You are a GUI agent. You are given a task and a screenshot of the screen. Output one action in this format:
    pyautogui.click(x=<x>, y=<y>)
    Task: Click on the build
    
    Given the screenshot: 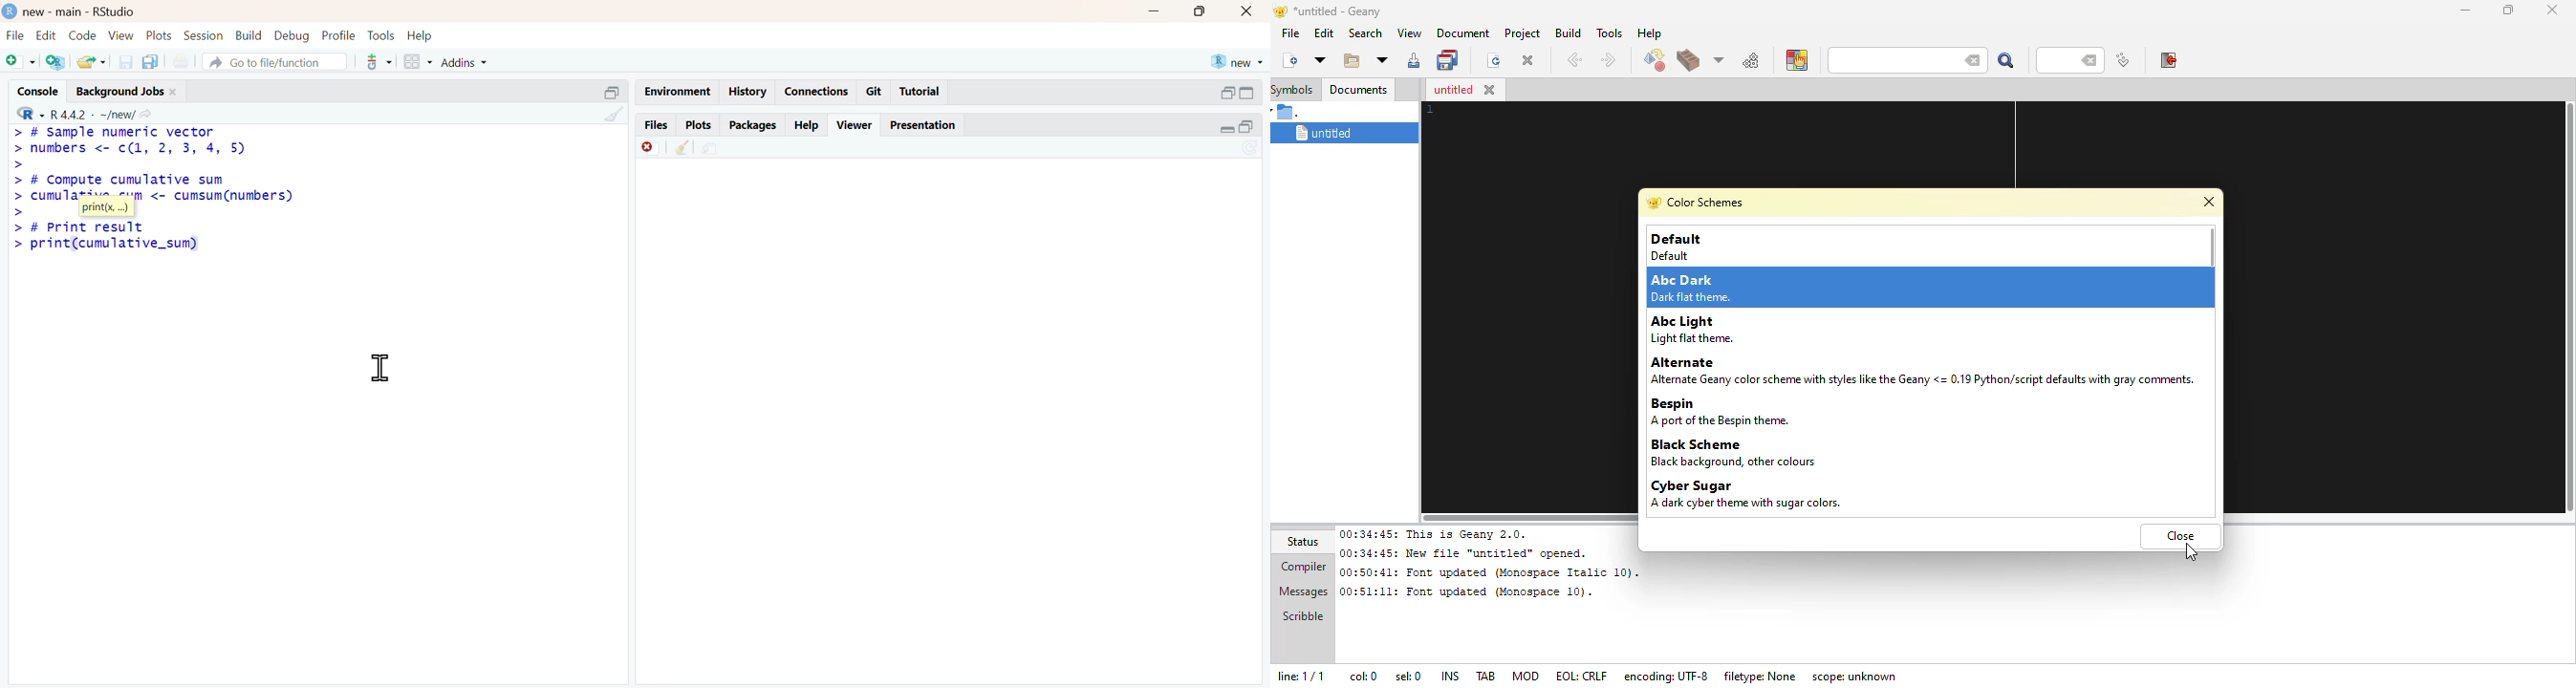 What is the action you would take?
    pyautogui.click(x=249, y=35)
    